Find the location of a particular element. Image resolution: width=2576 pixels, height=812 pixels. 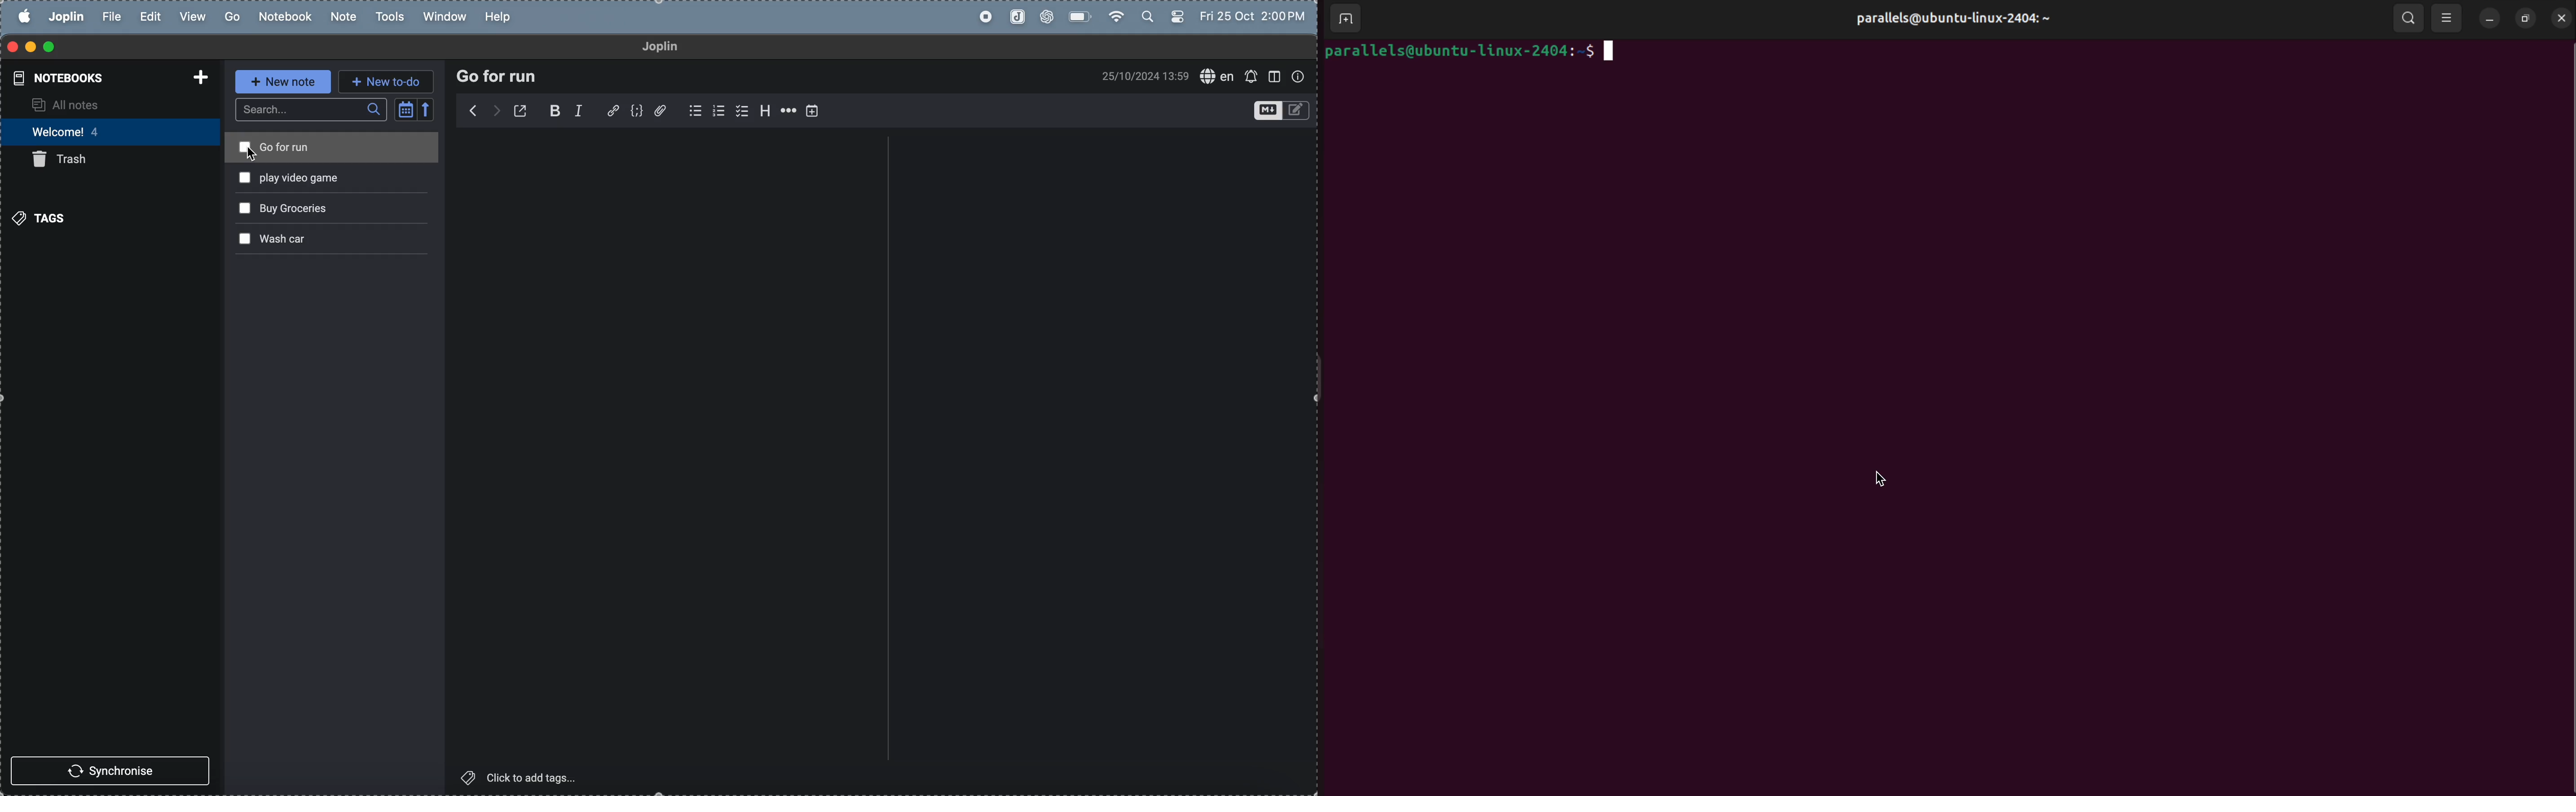

time and date is located at coordinates (1256, 14).